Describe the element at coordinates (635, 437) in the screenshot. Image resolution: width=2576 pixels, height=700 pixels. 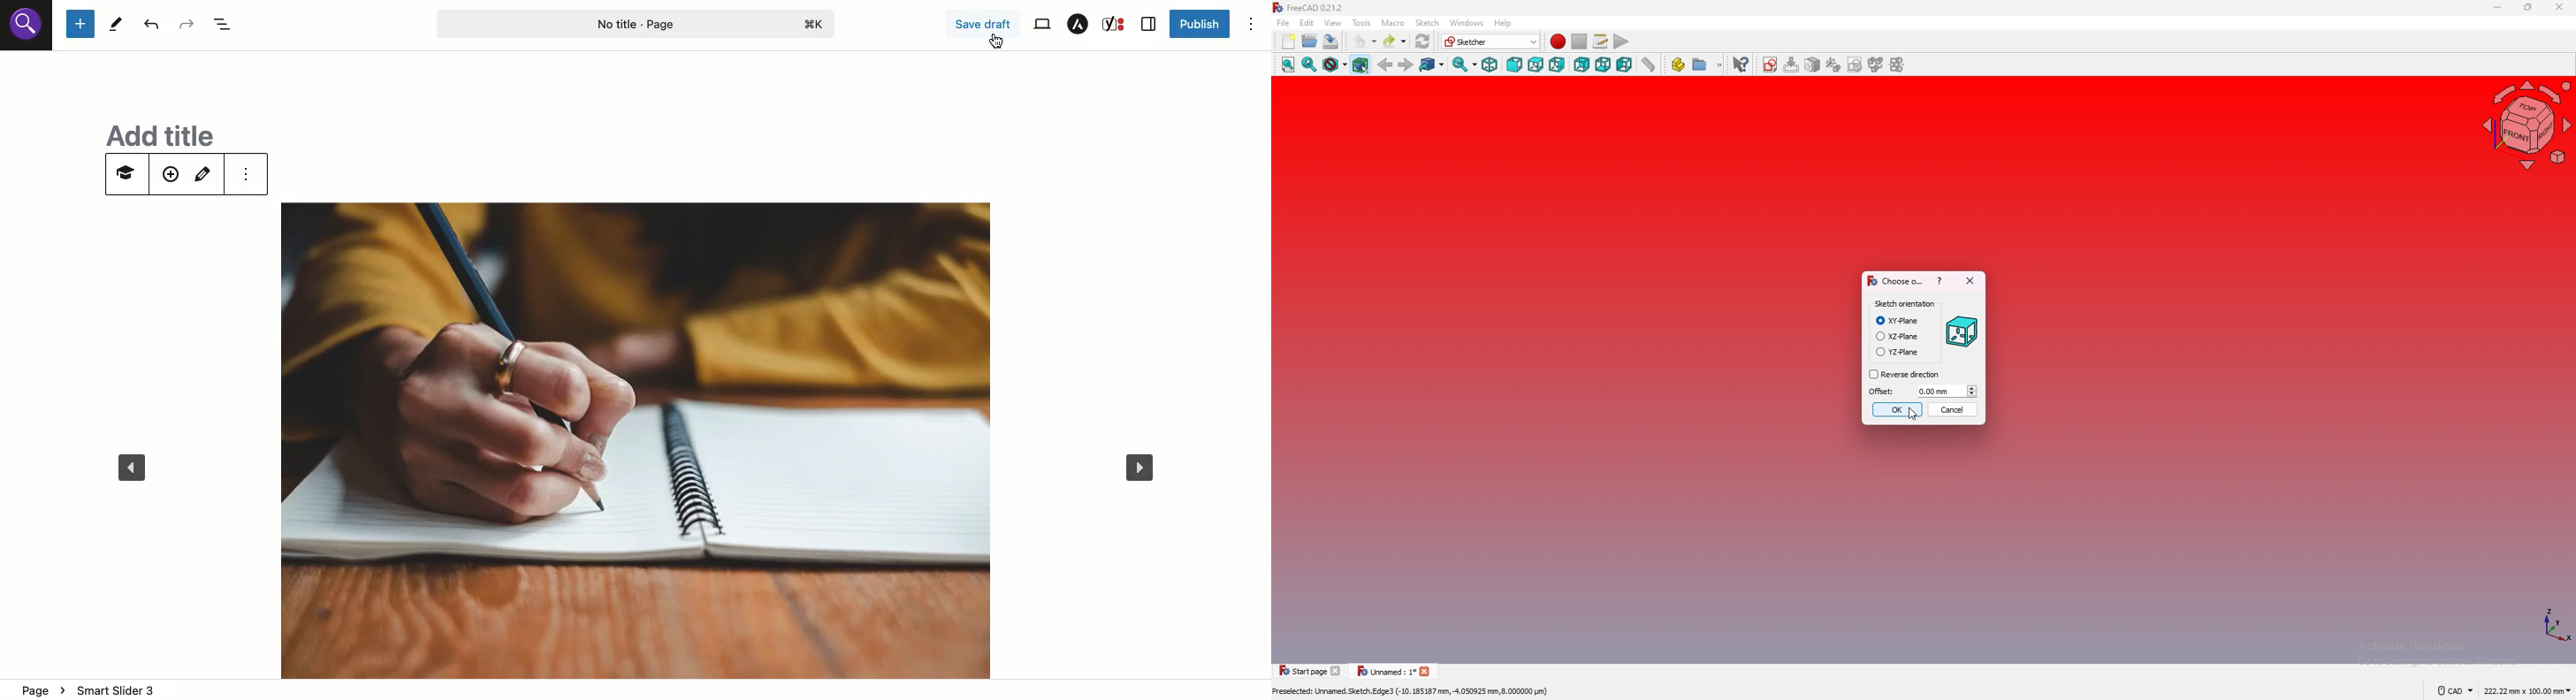
I see `Carousel` at that location.